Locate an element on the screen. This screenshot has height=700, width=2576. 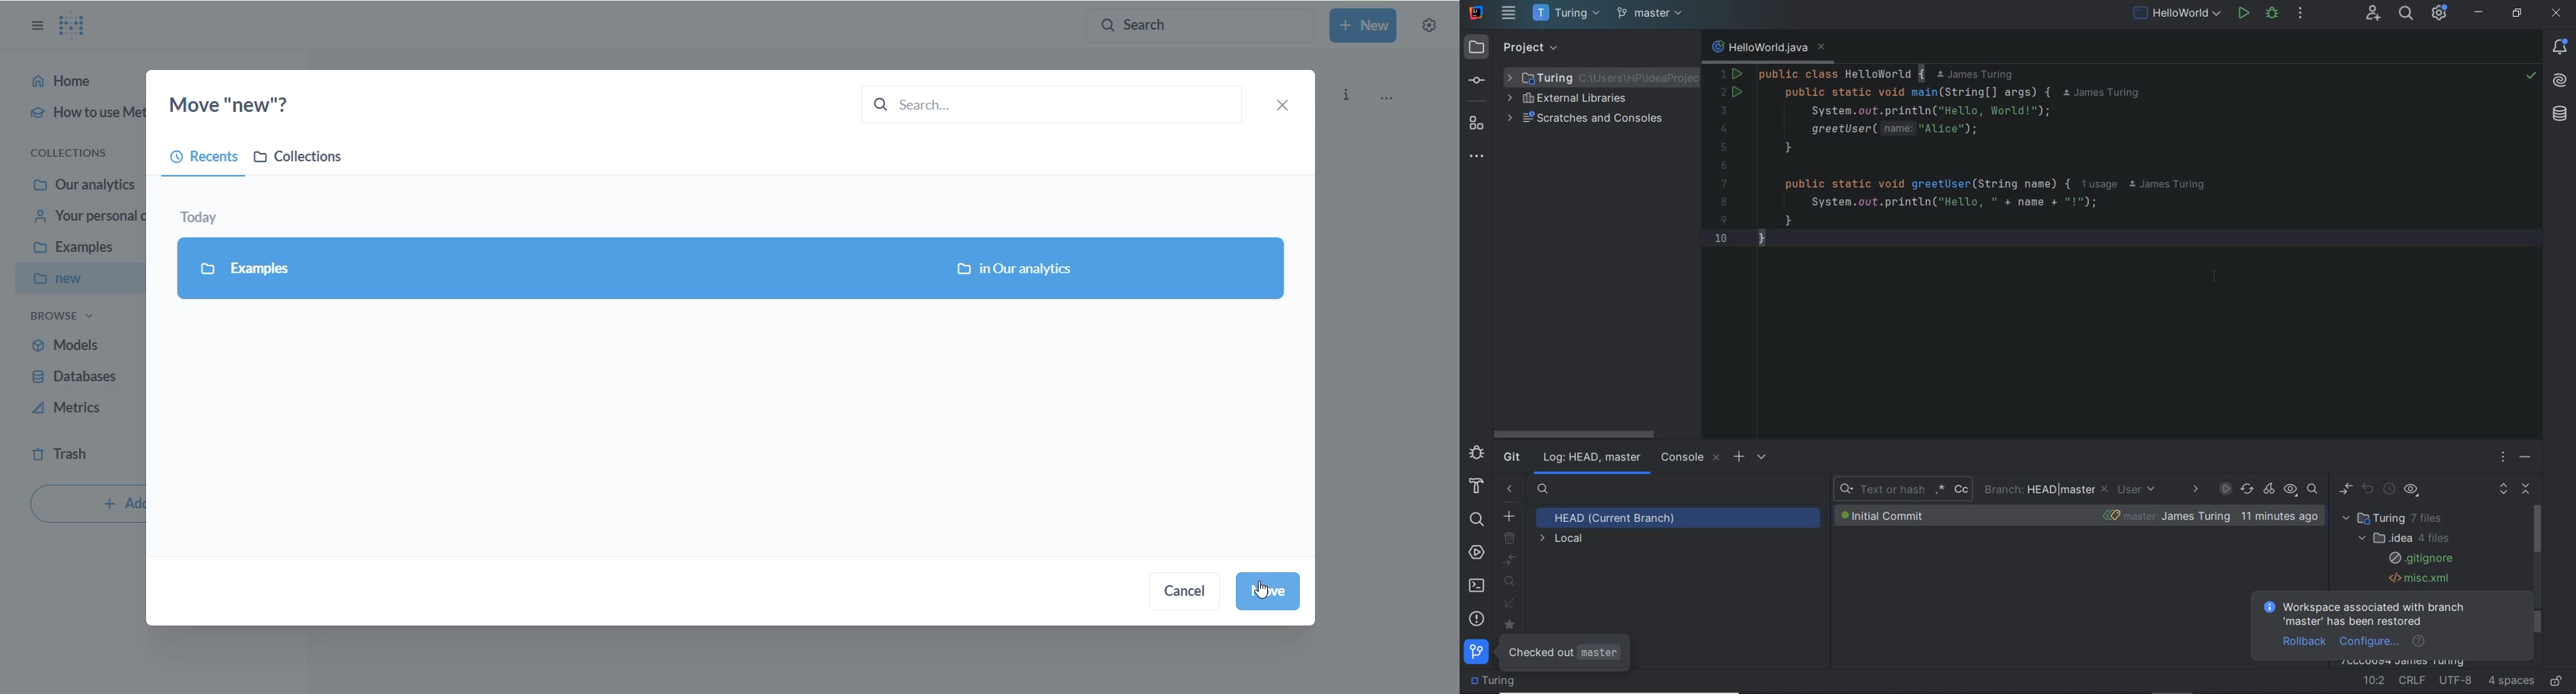
collapse is located at coordinates (1641, 49).